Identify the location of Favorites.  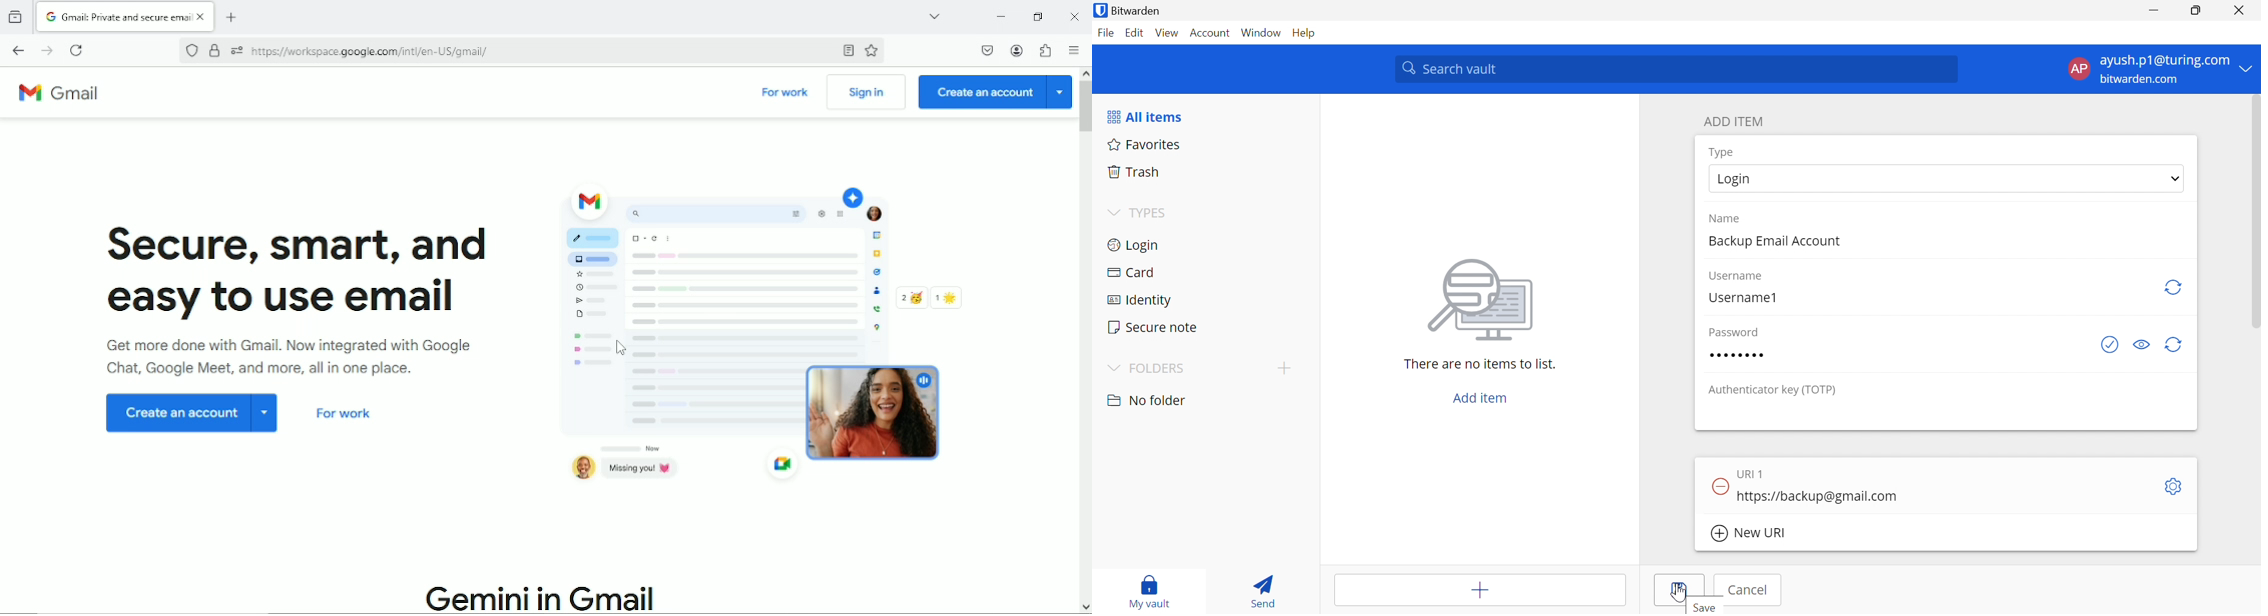
(1146, 144).